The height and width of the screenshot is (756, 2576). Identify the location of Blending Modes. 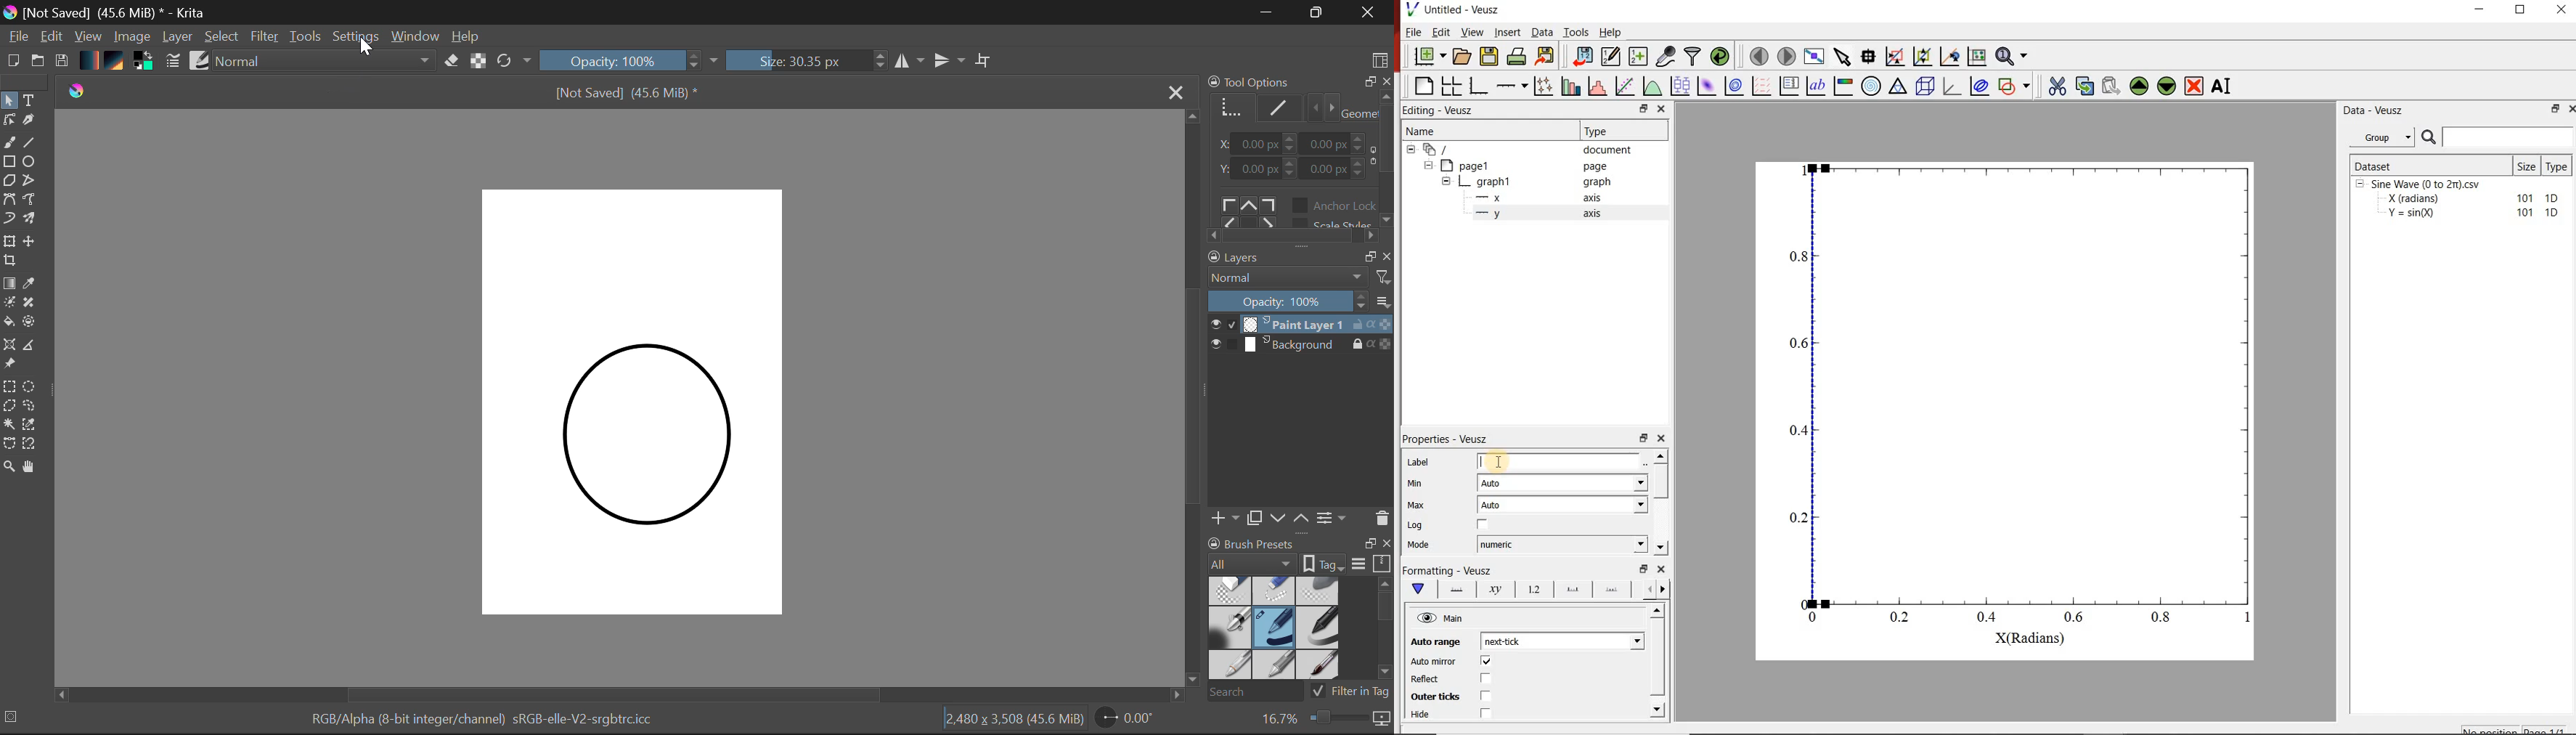
(321, 62).